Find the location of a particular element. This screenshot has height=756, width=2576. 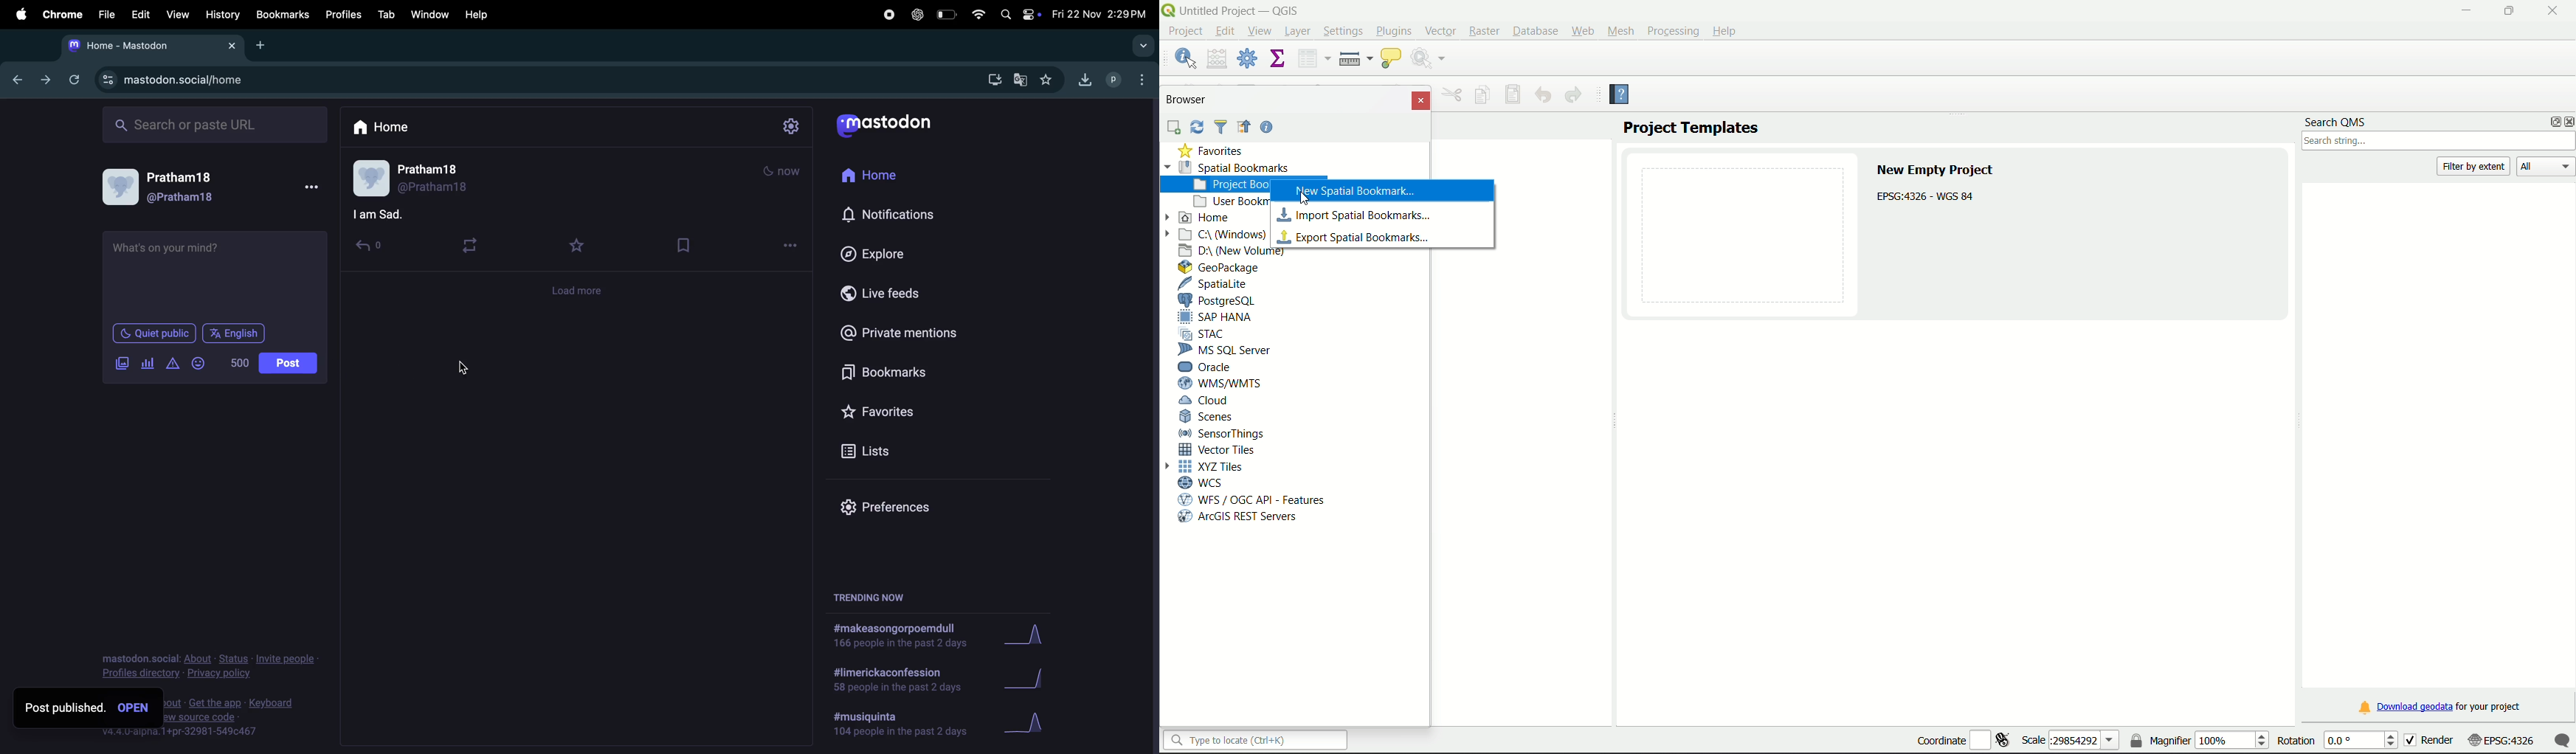

close tabs is located at coordinates (235, 47).